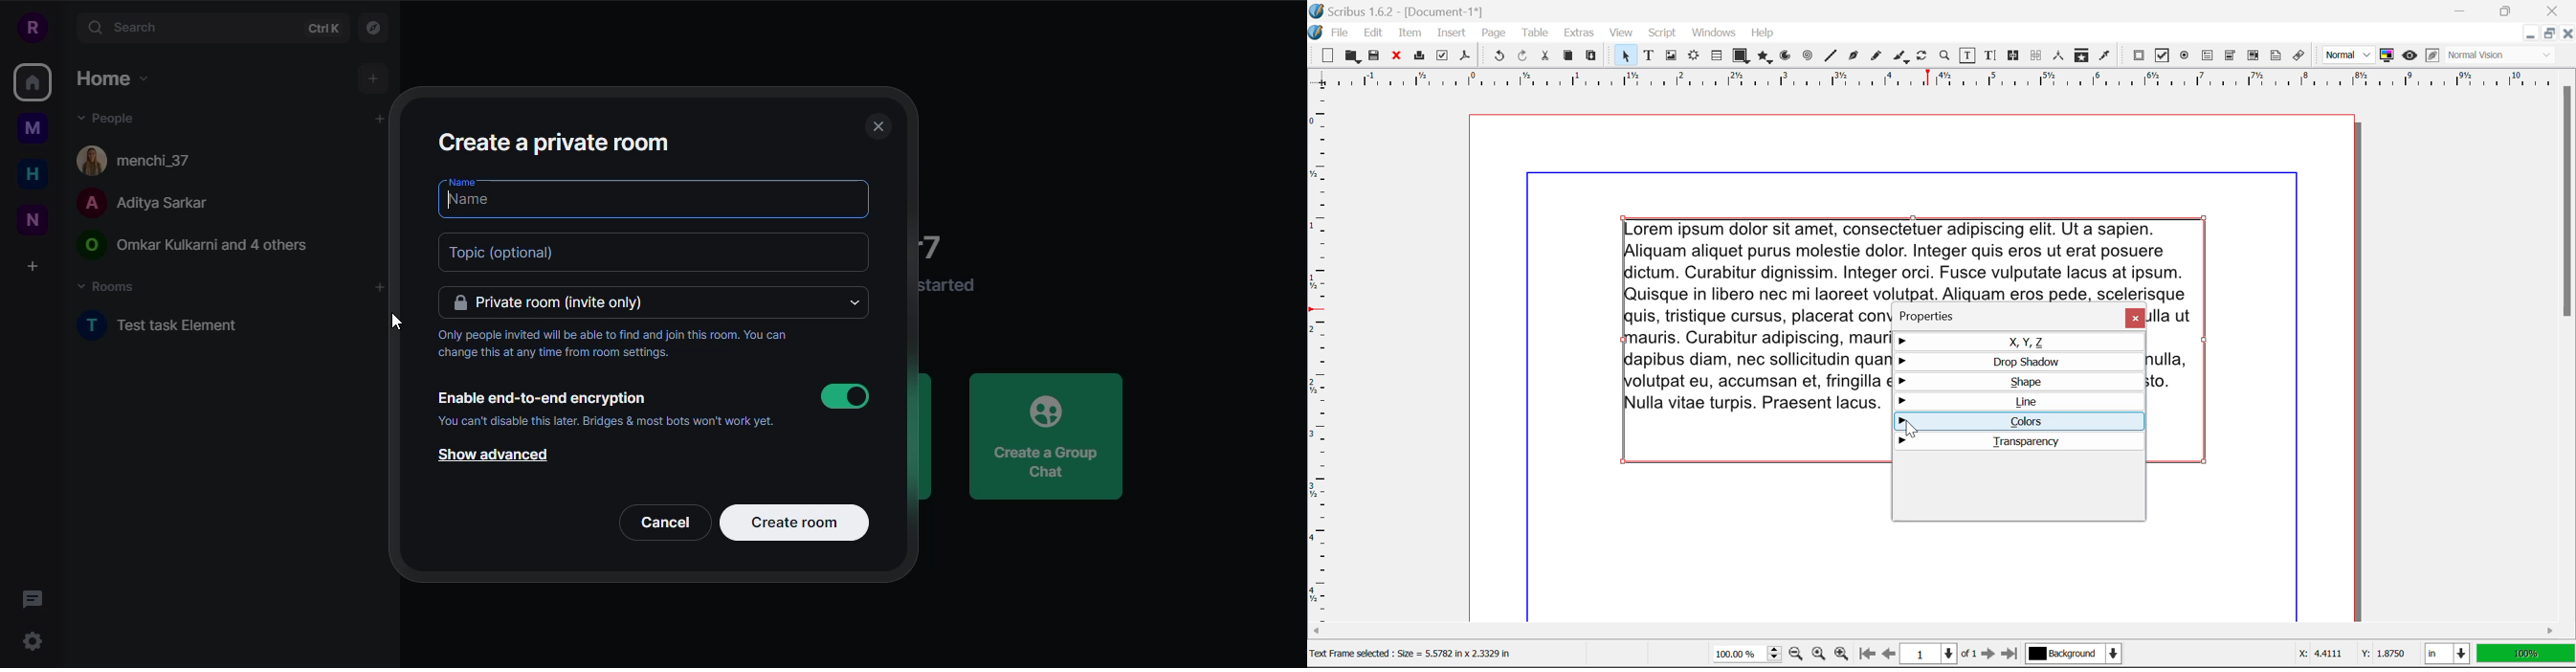  I want to click on Line, so click(2021, 401).